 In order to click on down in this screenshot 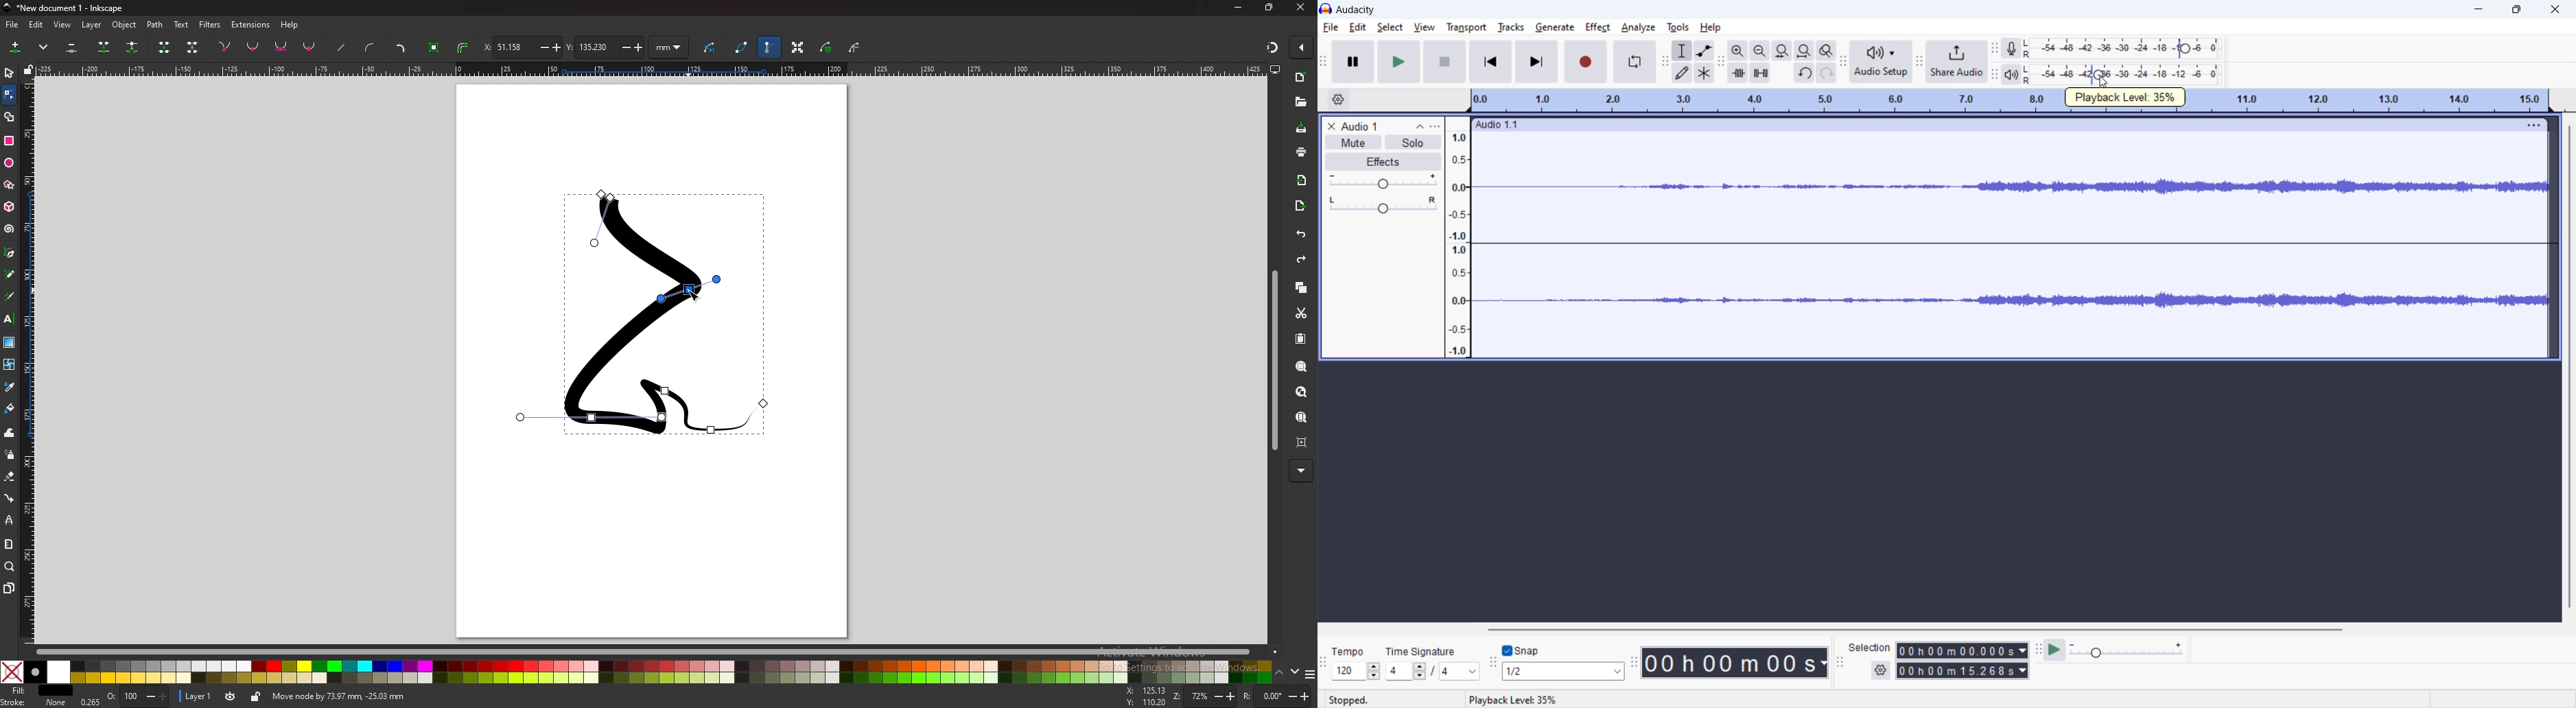, I will do `click(1295, 672)`.